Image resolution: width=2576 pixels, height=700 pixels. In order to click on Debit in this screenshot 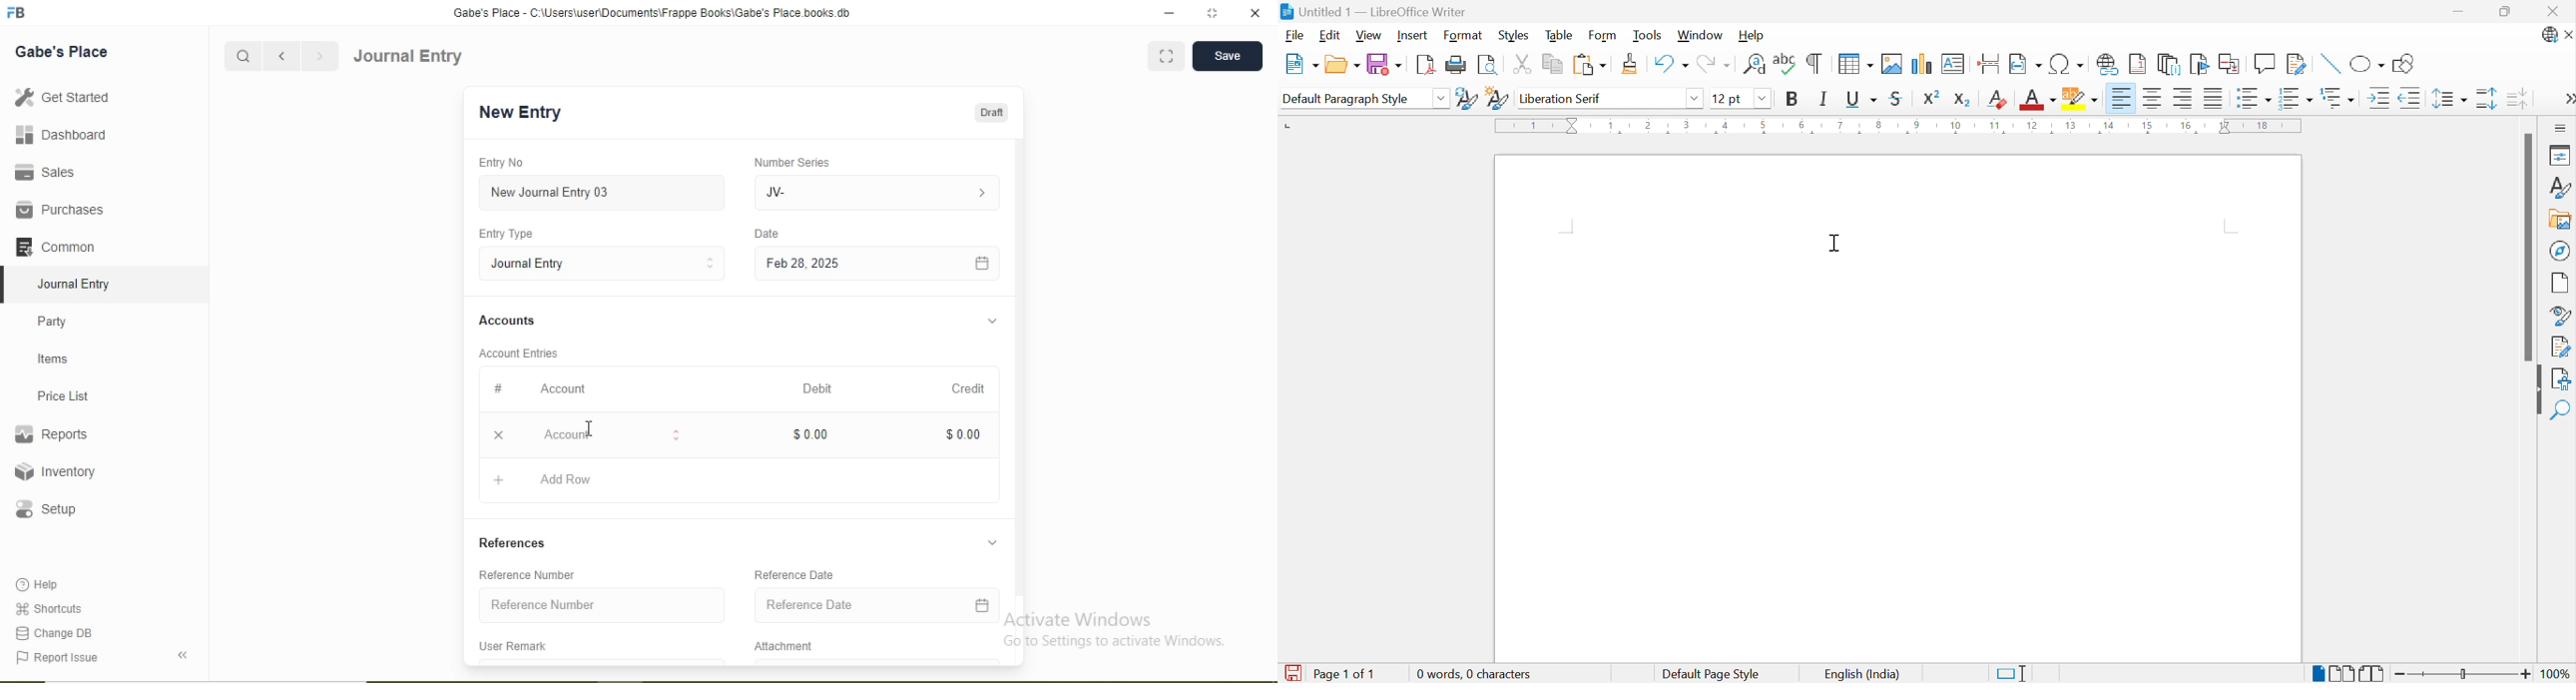, I will do `click(817, 388)`.